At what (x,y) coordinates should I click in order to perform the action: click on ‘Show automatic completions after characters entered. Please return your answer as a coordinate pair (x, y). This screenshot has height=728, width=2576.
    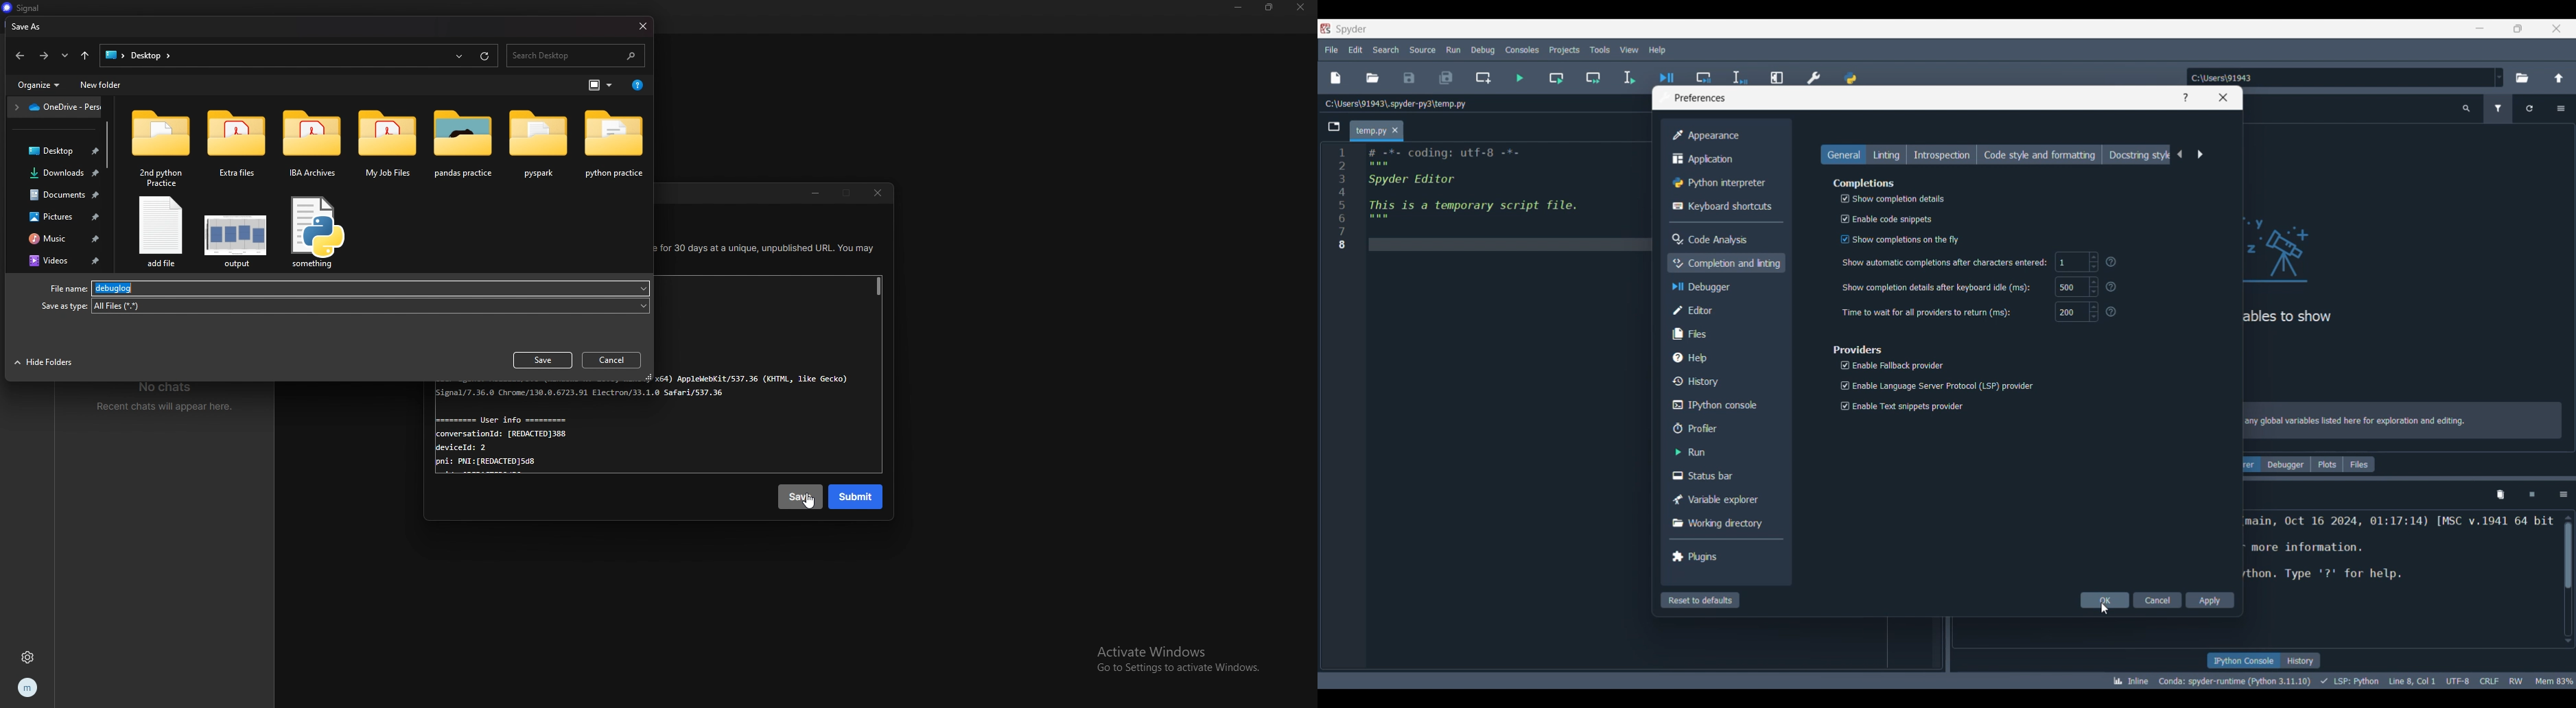
    Looking at the image, I should click on (1945, 264).